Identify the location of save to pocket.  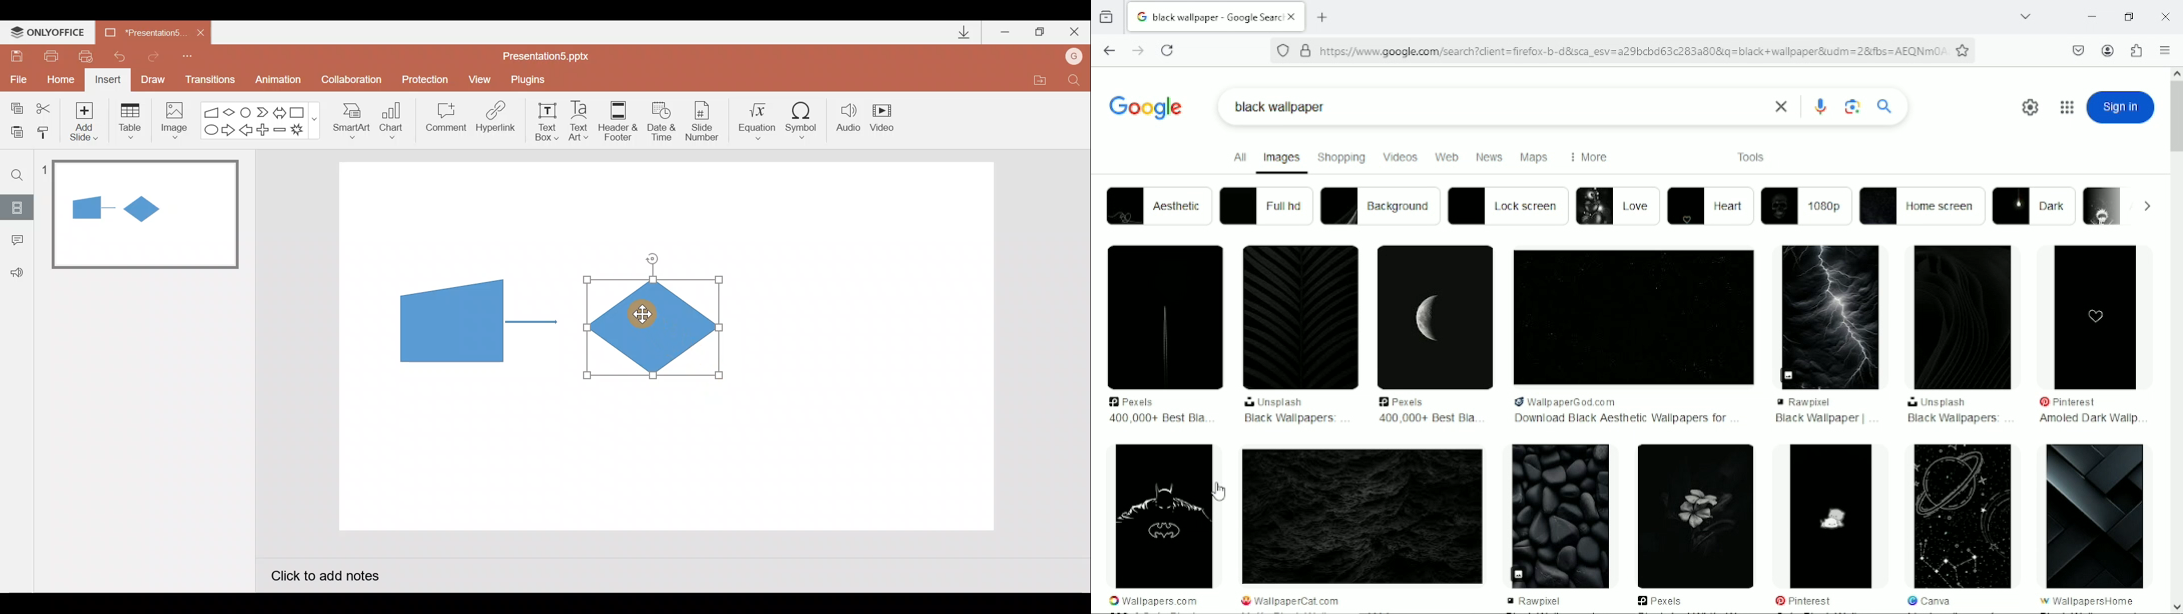
(2077, 49).